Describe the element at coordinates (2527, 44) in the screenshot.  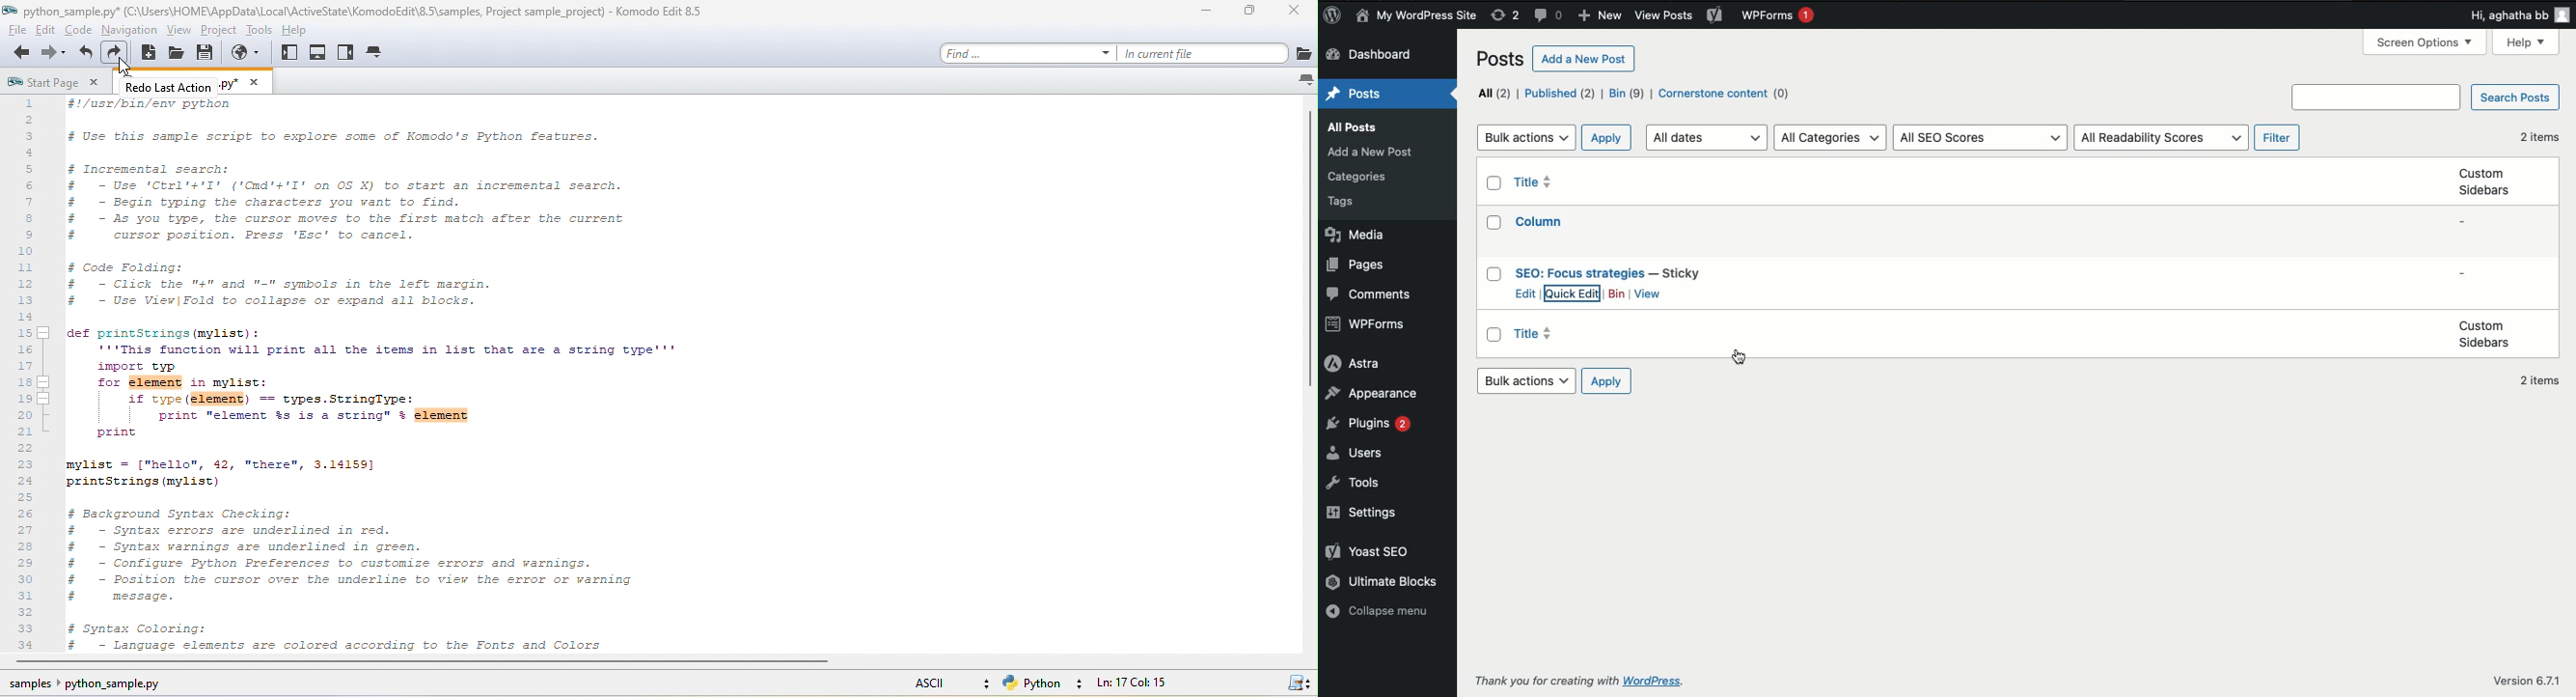
I see `Help` at that location.